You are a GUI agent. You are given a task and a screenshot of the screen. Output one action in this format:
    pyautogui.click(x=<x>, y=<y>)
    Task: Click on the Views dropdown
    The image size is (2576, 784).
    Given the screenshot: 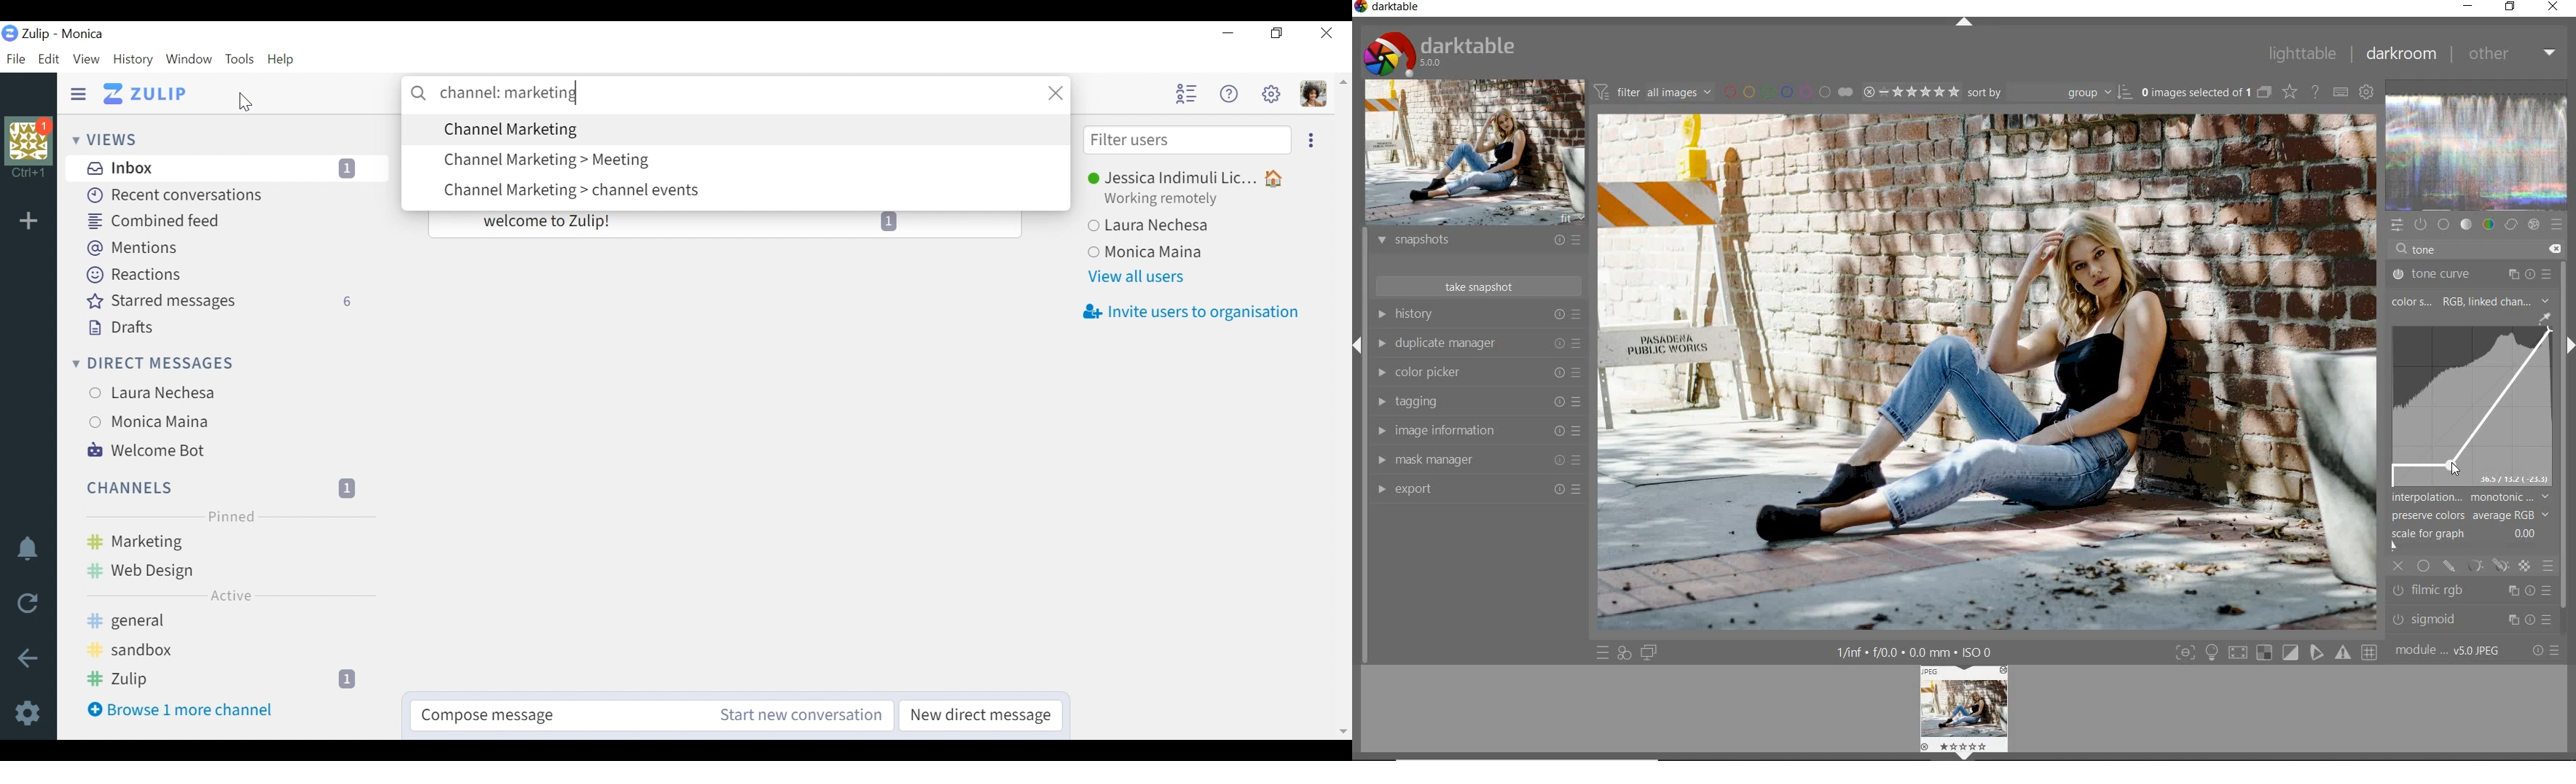 What is the action you would take?
    pyautogui.click(x=108, y=140)
    